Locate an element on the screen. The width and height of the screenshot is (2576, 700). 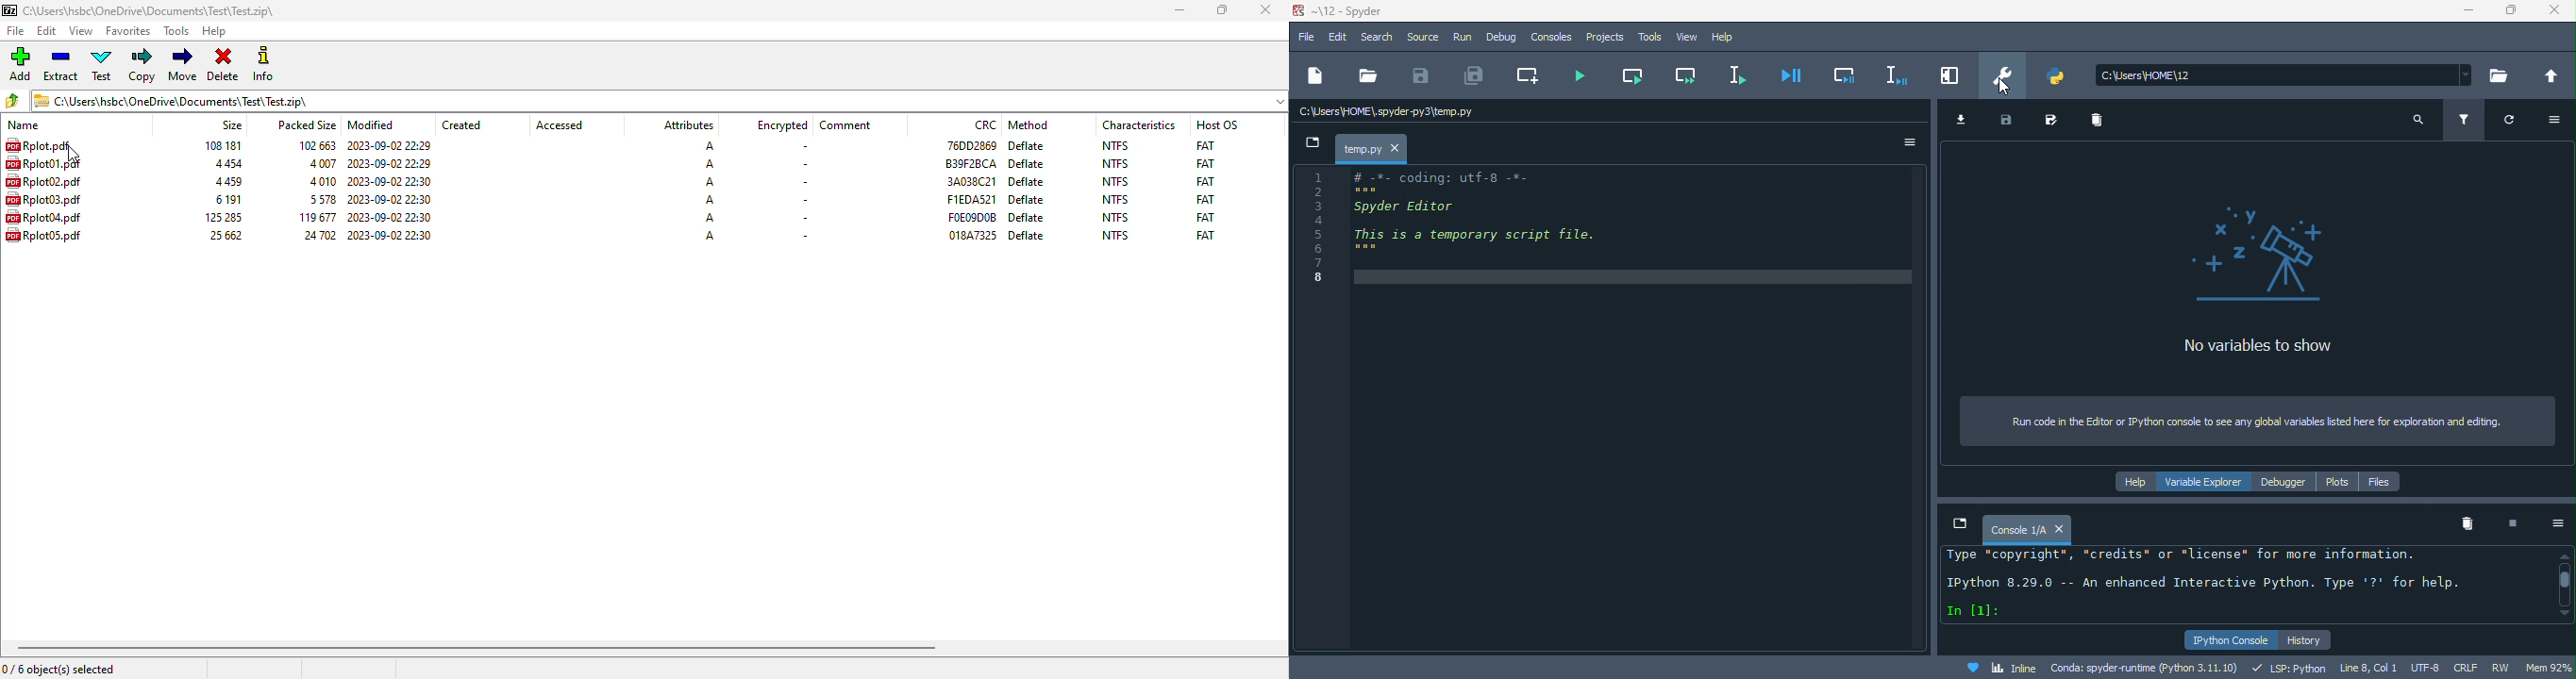
file is located at coordinates (17, 31).